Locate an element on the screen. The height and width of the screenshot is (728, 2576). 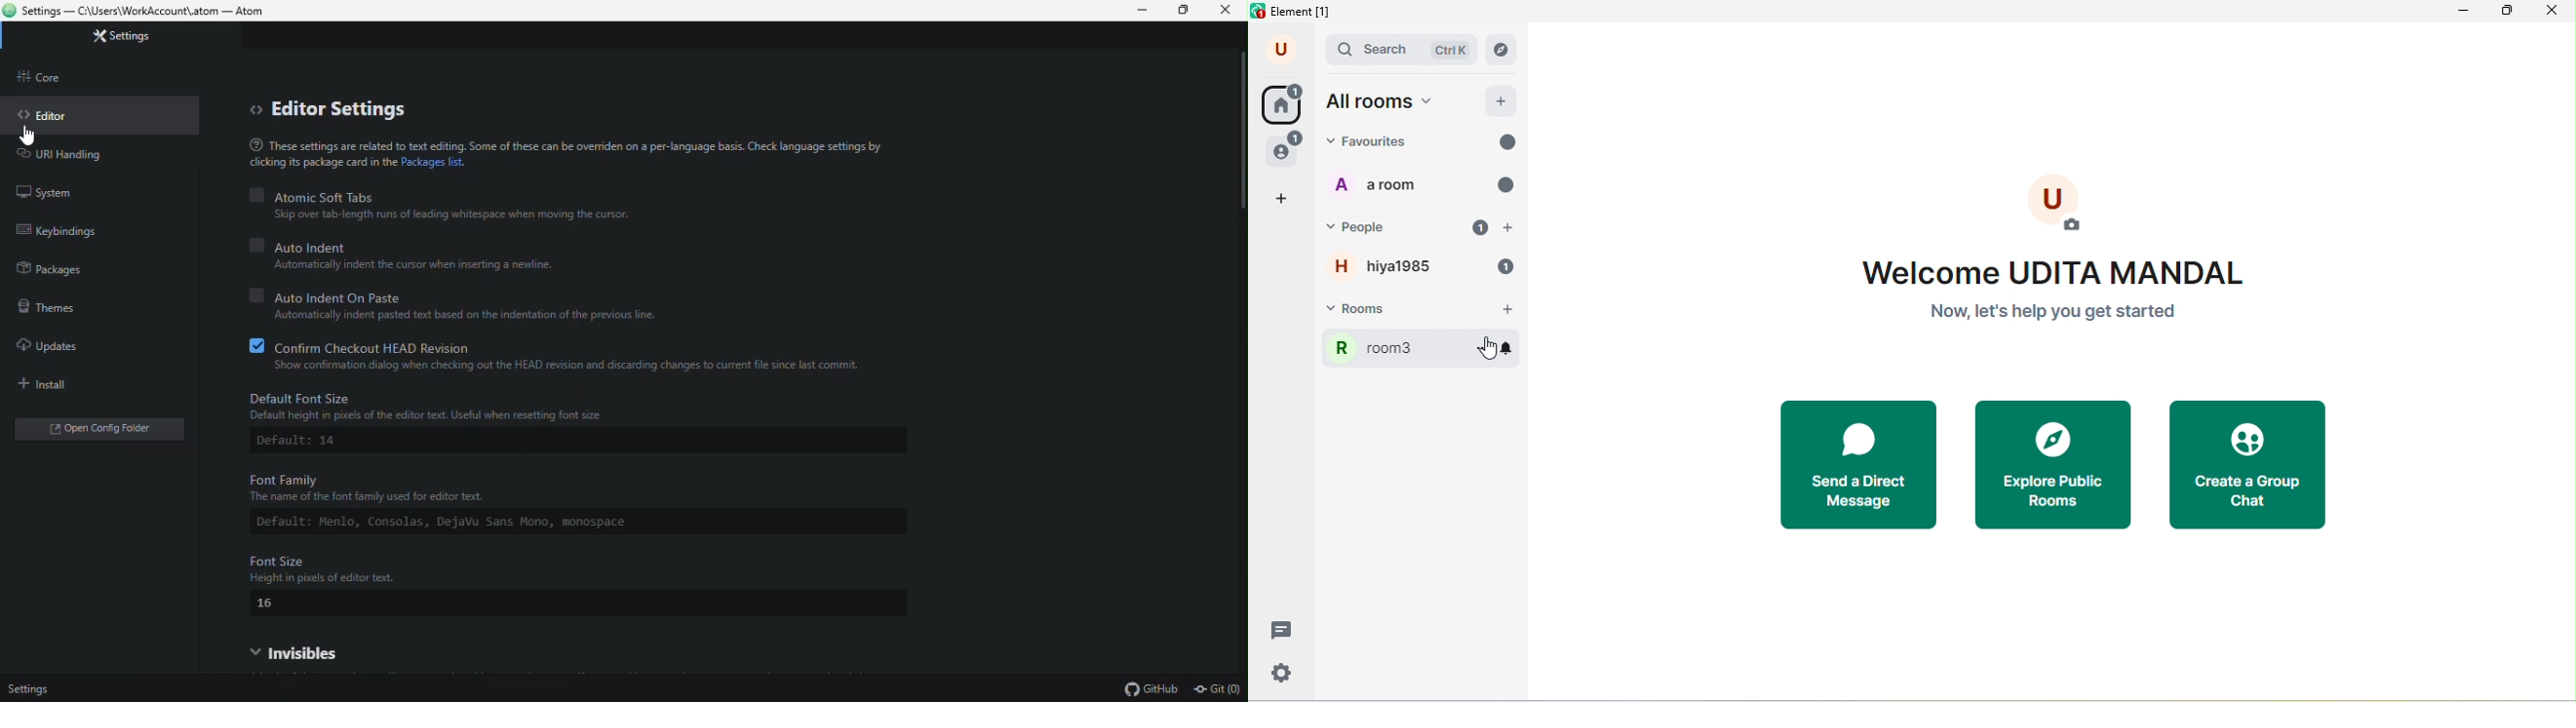
welcome text is located at coordinates (2059, 295).